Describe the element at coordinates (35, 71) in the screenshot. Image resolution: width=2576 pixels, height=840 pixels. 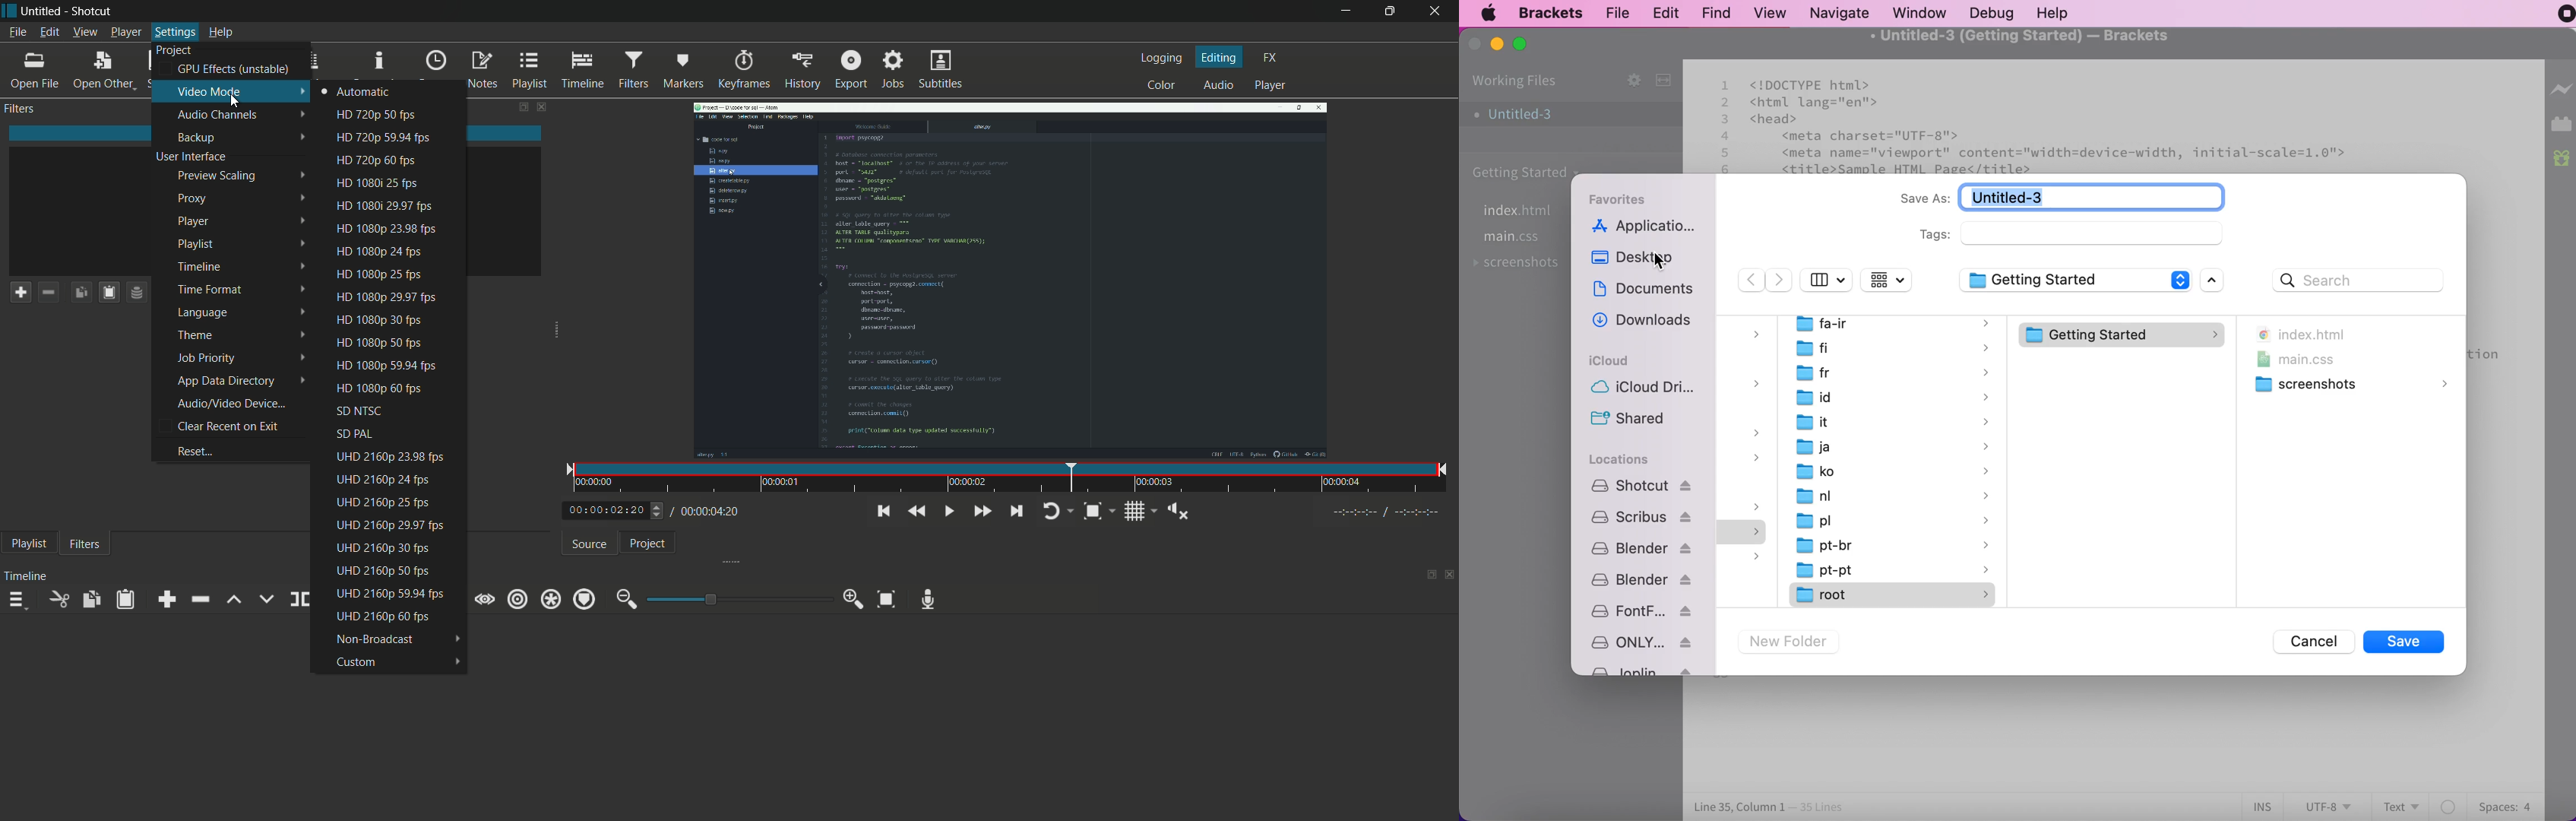
I see `open file` at that location.